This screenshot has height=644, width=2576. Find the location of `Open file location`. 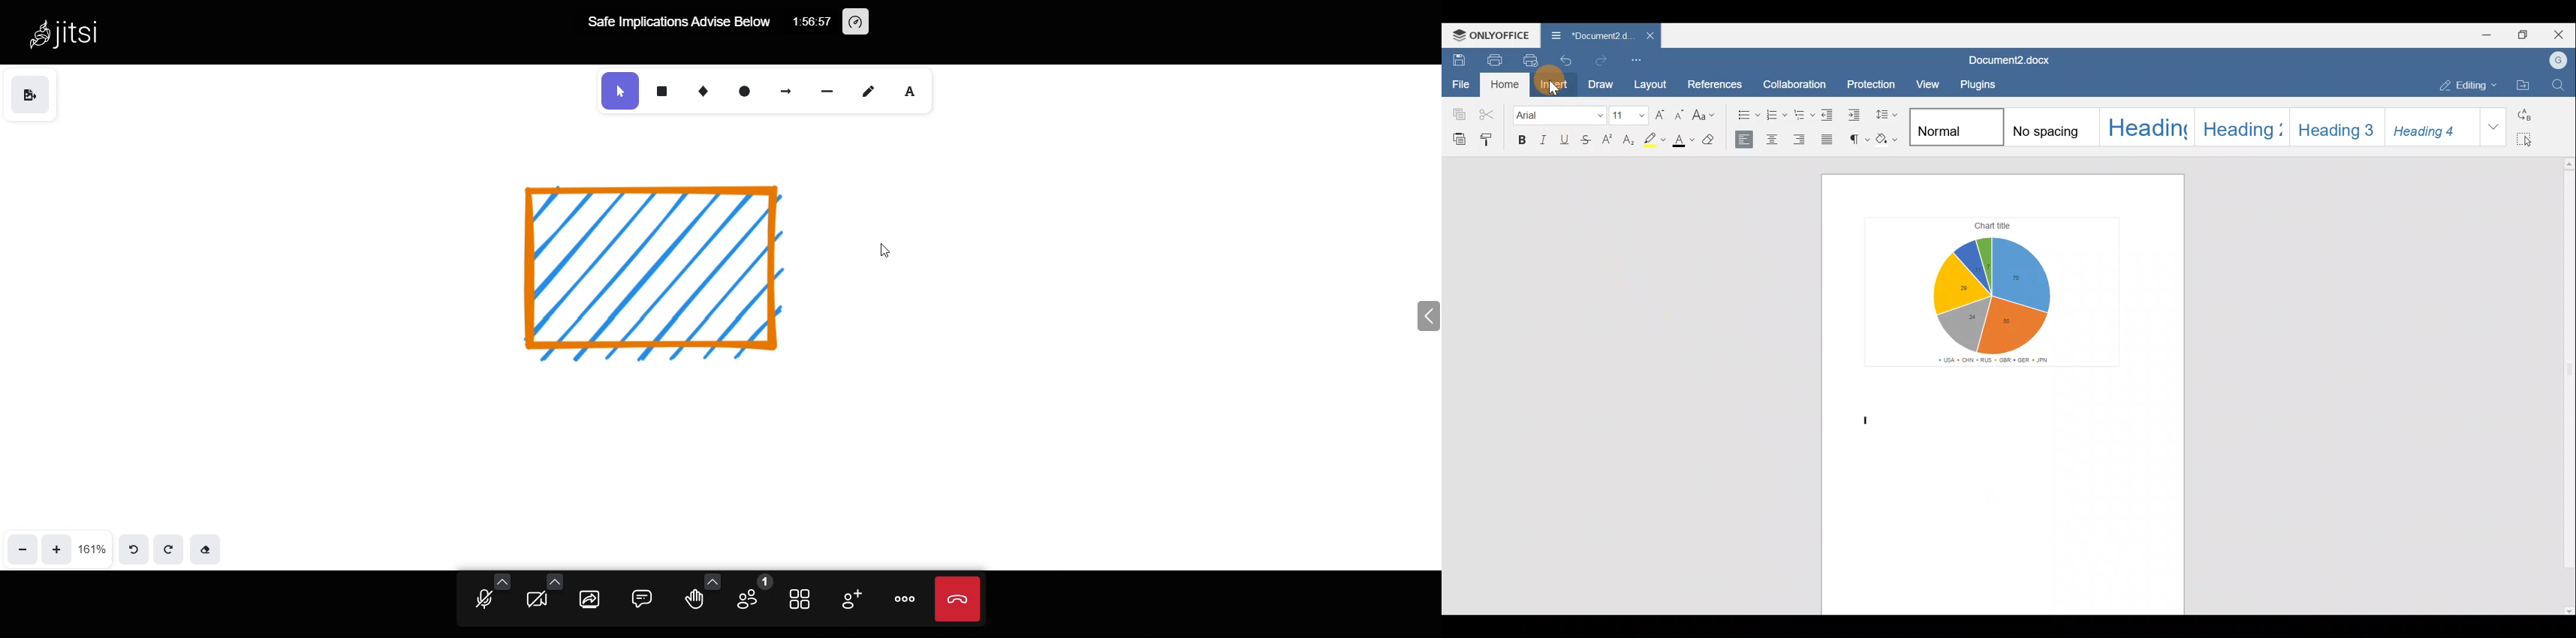

Open file location is located at coordinates (2523, 84).